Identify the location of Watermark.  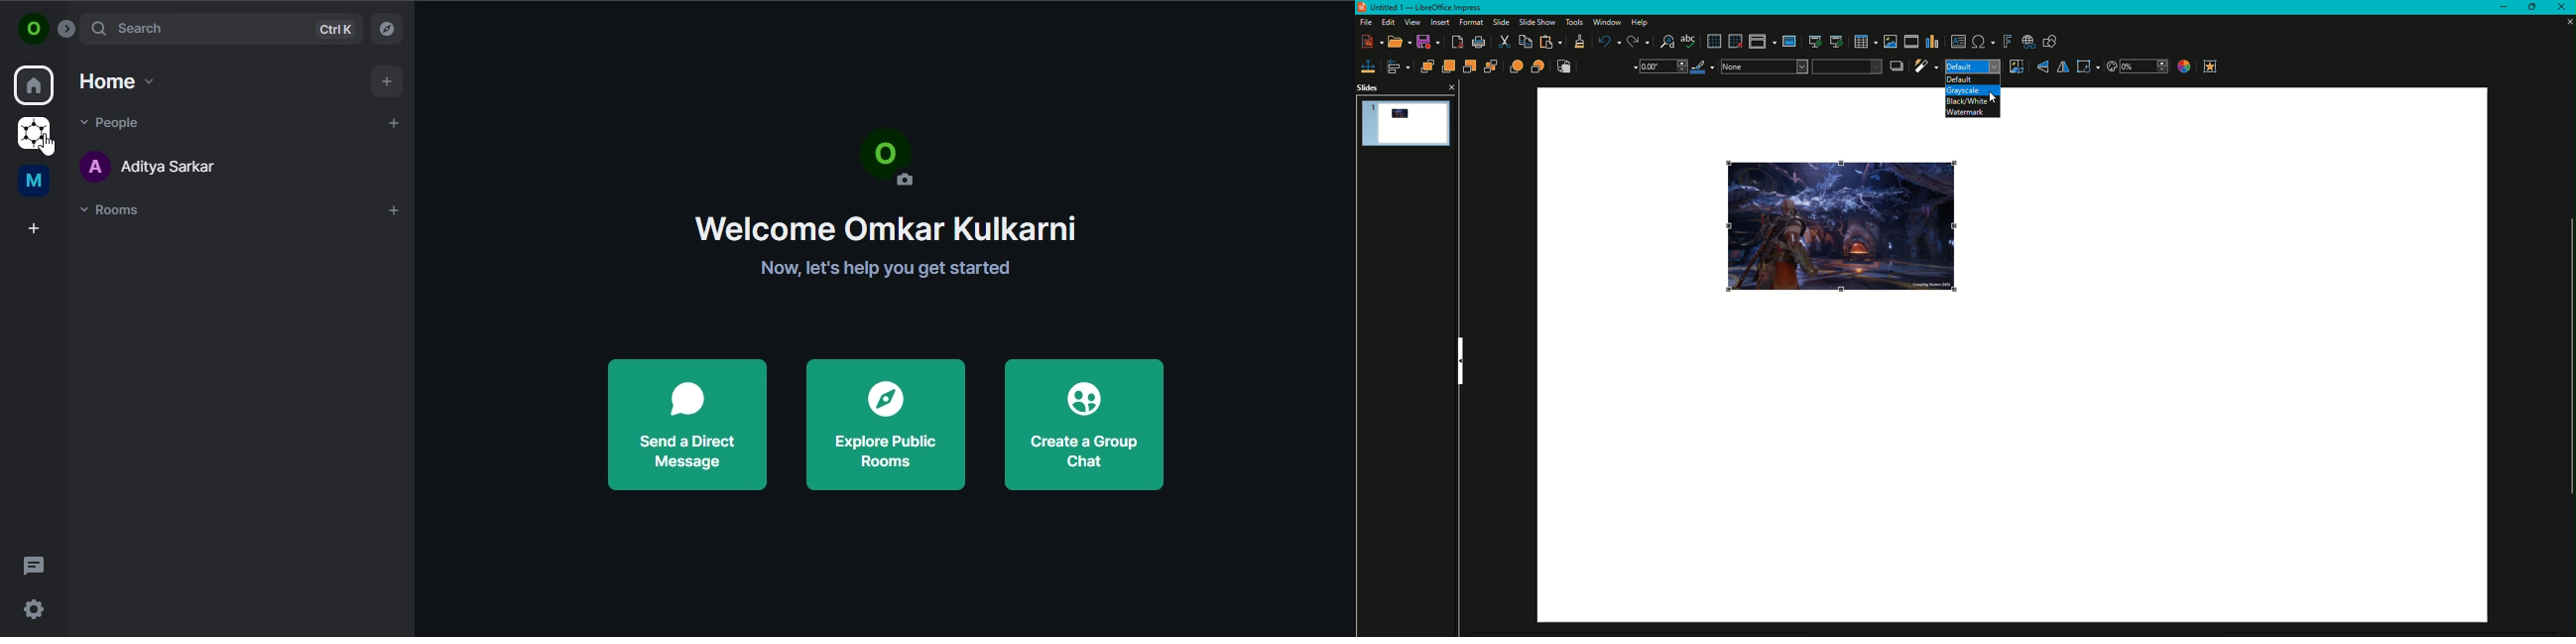
(1968, 112).